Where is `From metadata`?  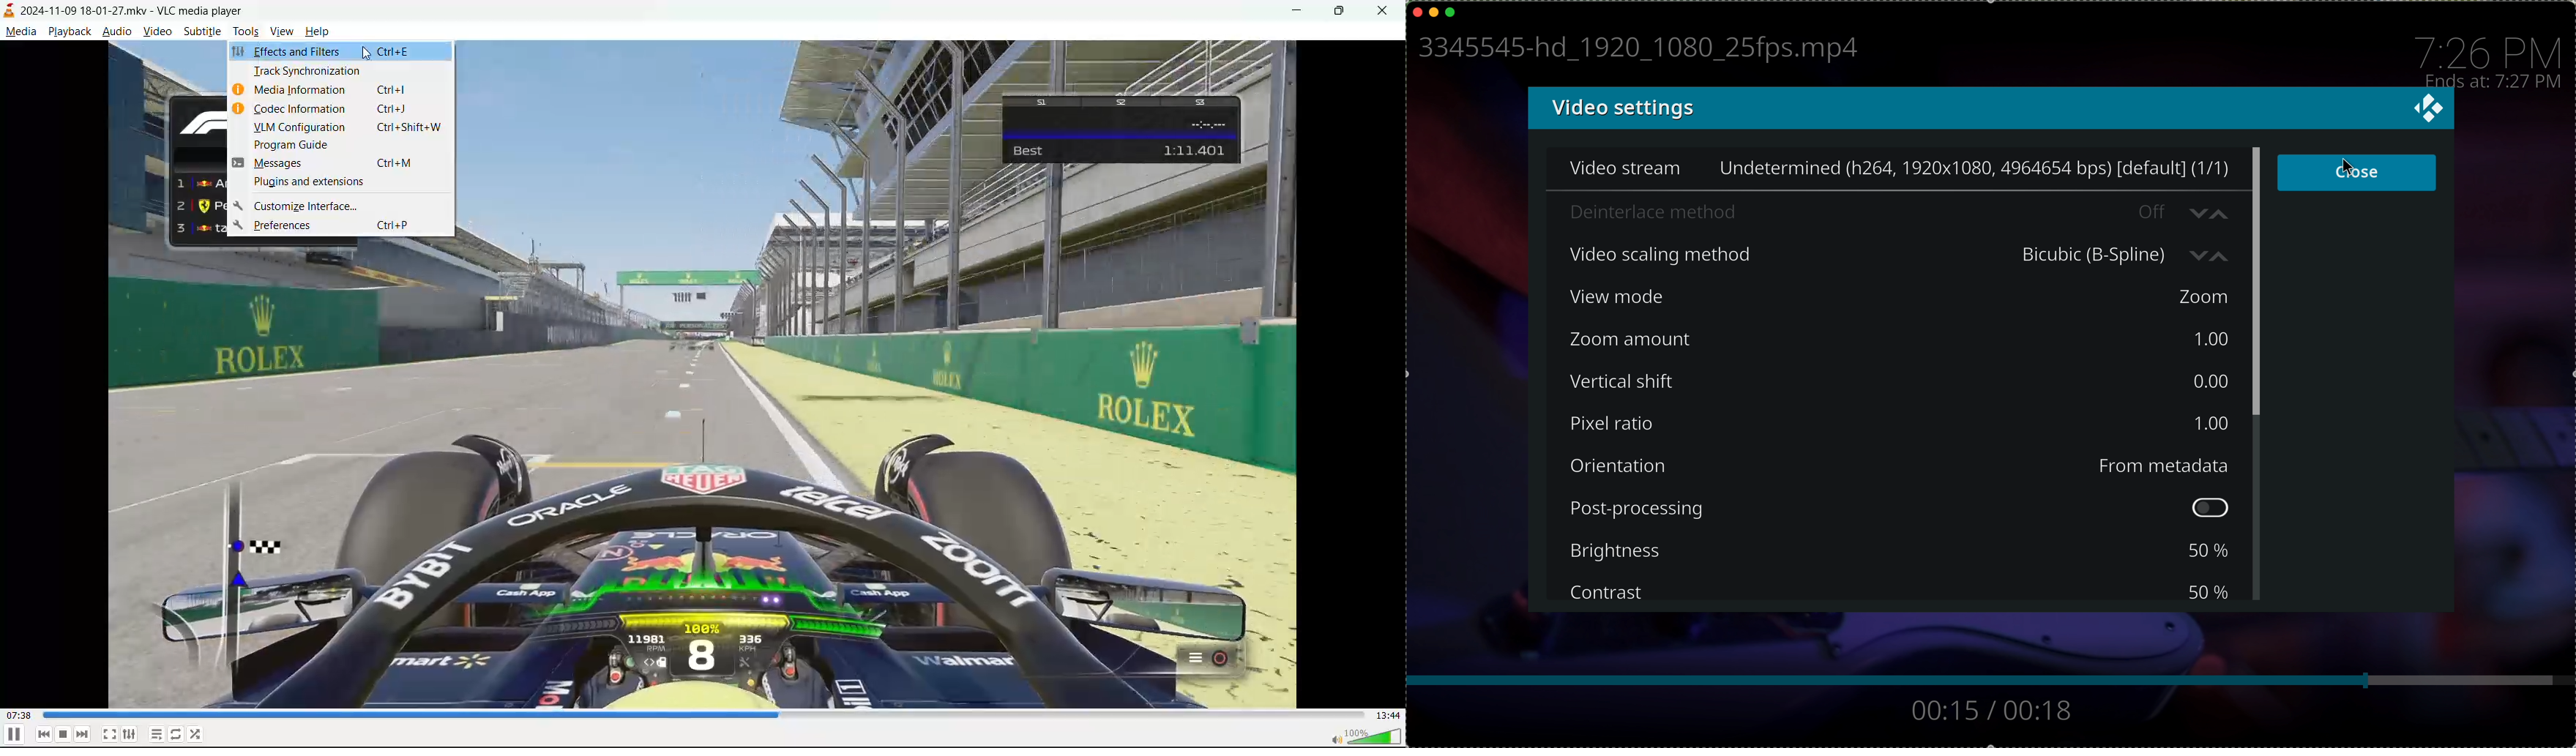 From metadata is located at coordinates (2169, 468).